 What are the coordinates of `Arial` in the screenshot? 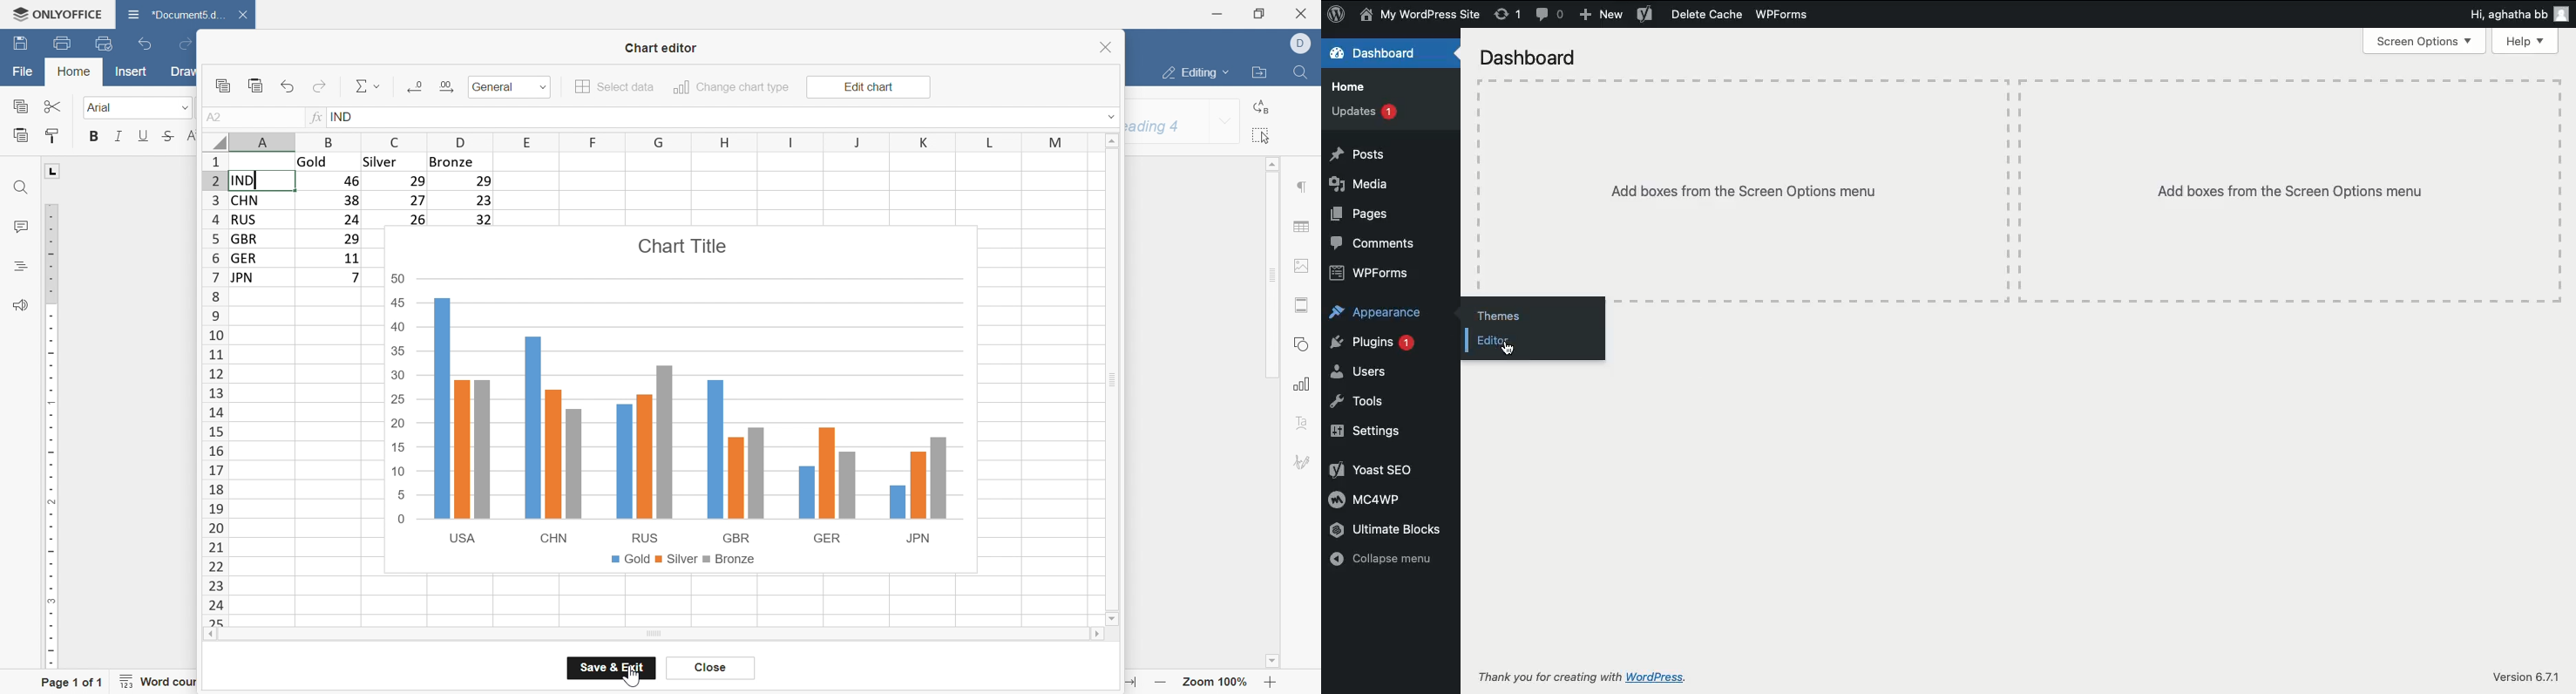 It's located at (103, 108).